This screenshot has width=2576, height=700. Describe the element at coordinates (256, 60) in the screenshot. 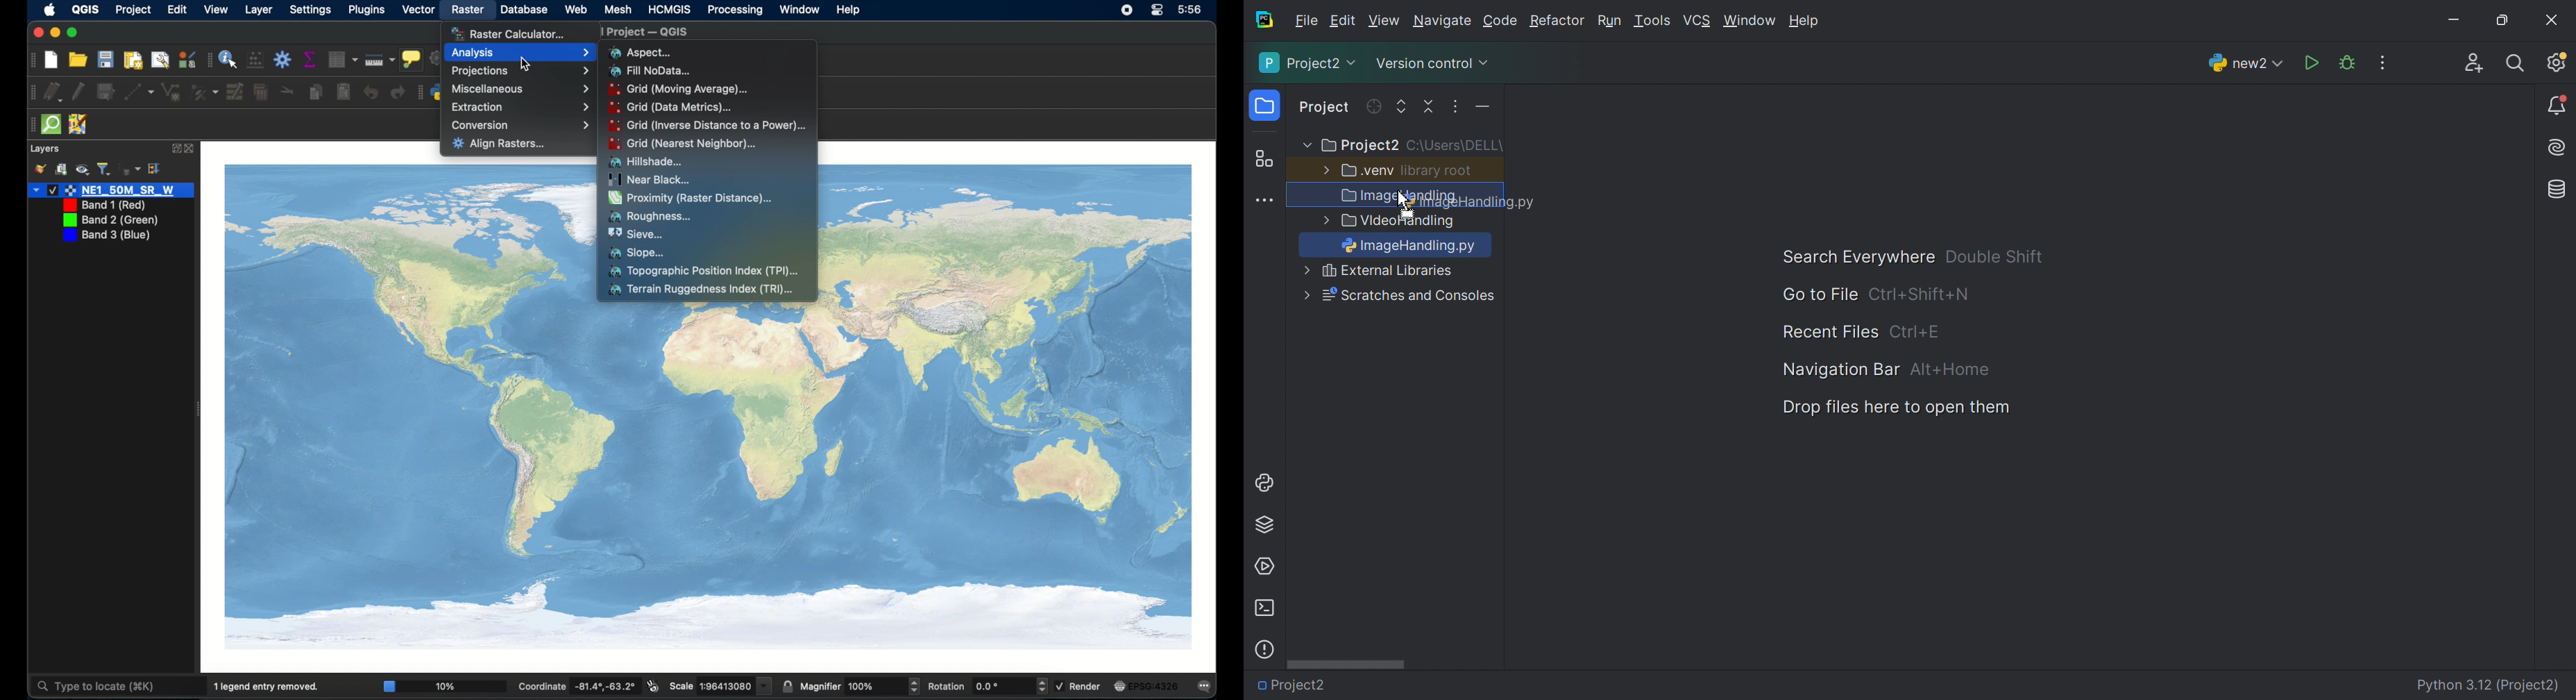

I see `open field calculator` at that location.